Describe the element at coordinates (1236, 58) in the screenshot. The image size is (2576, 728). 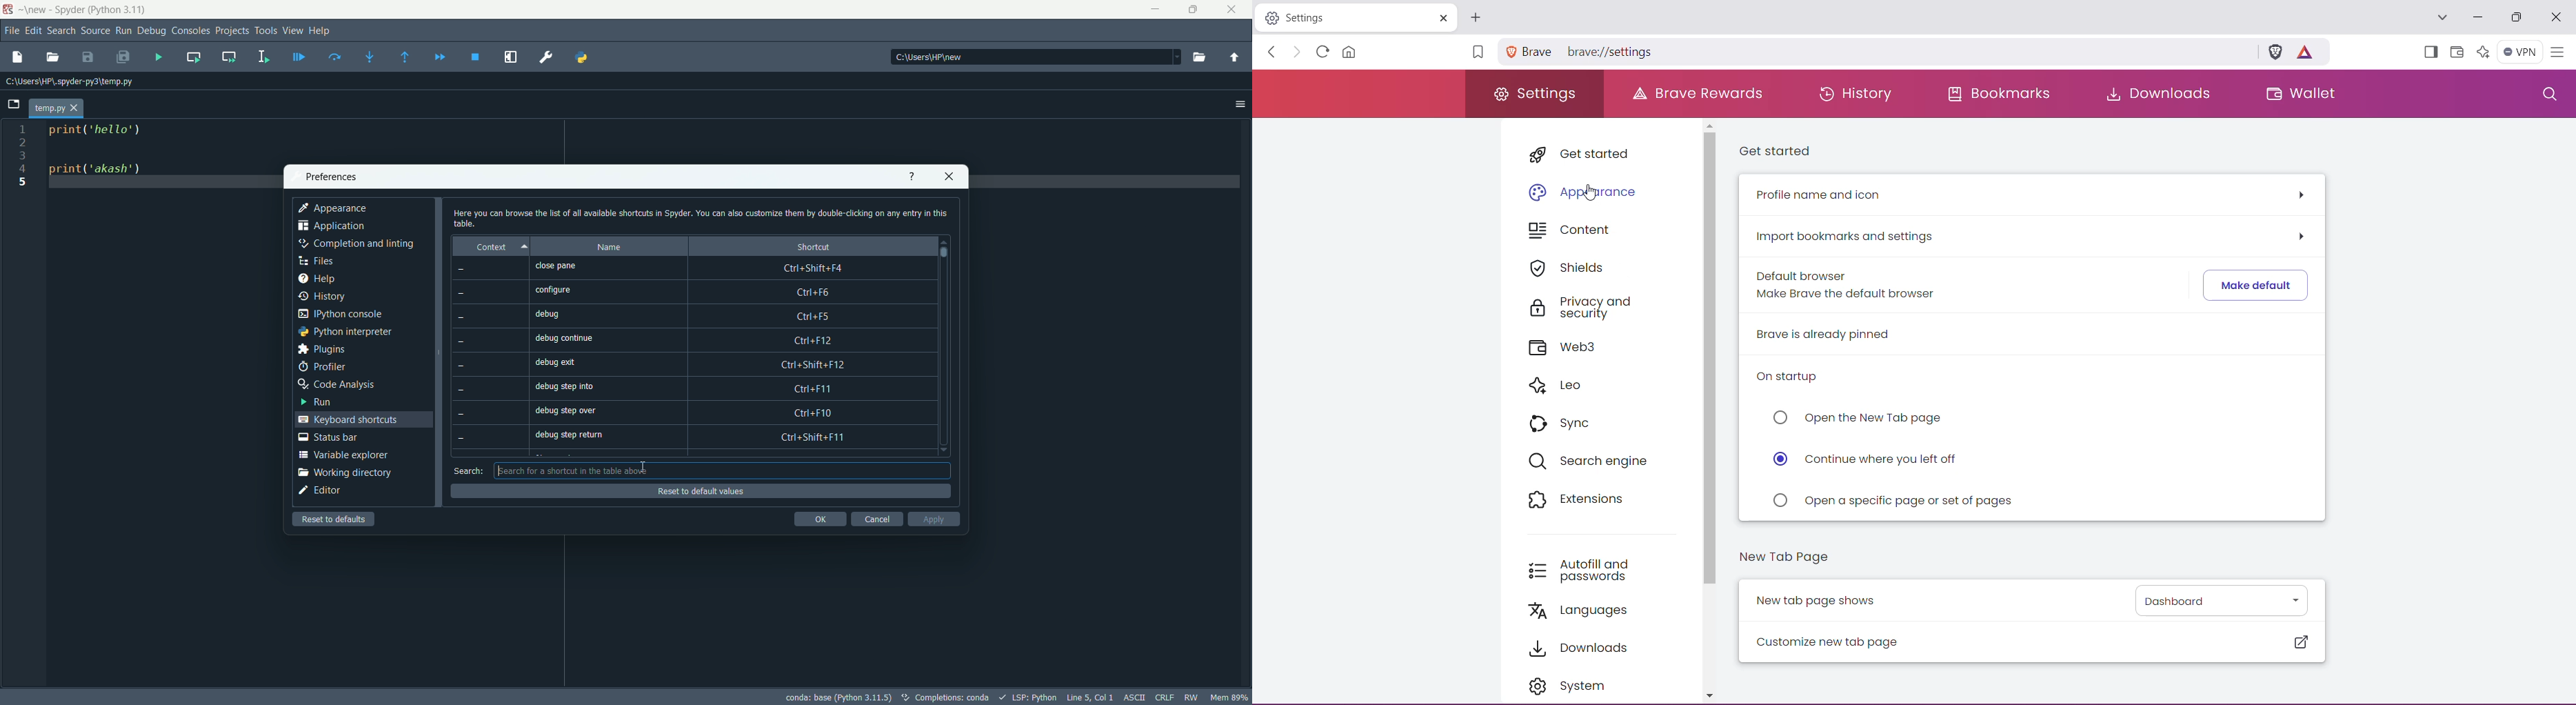
I see `parent directory` at that location.